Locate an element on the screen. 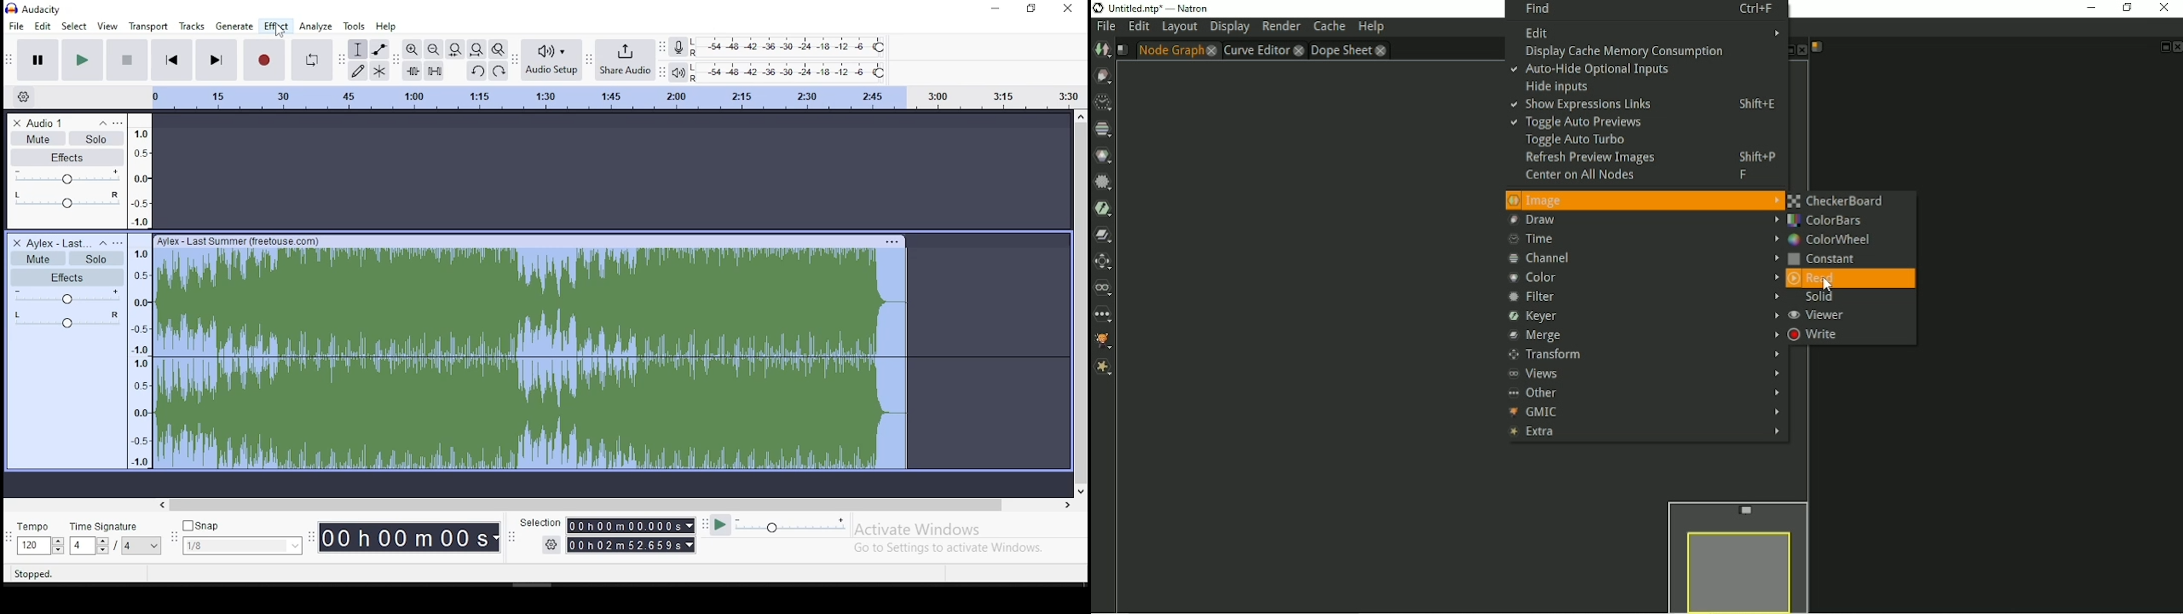 This screenshot has width=2184, height=616. open menu is located at coordinates (121, 242).